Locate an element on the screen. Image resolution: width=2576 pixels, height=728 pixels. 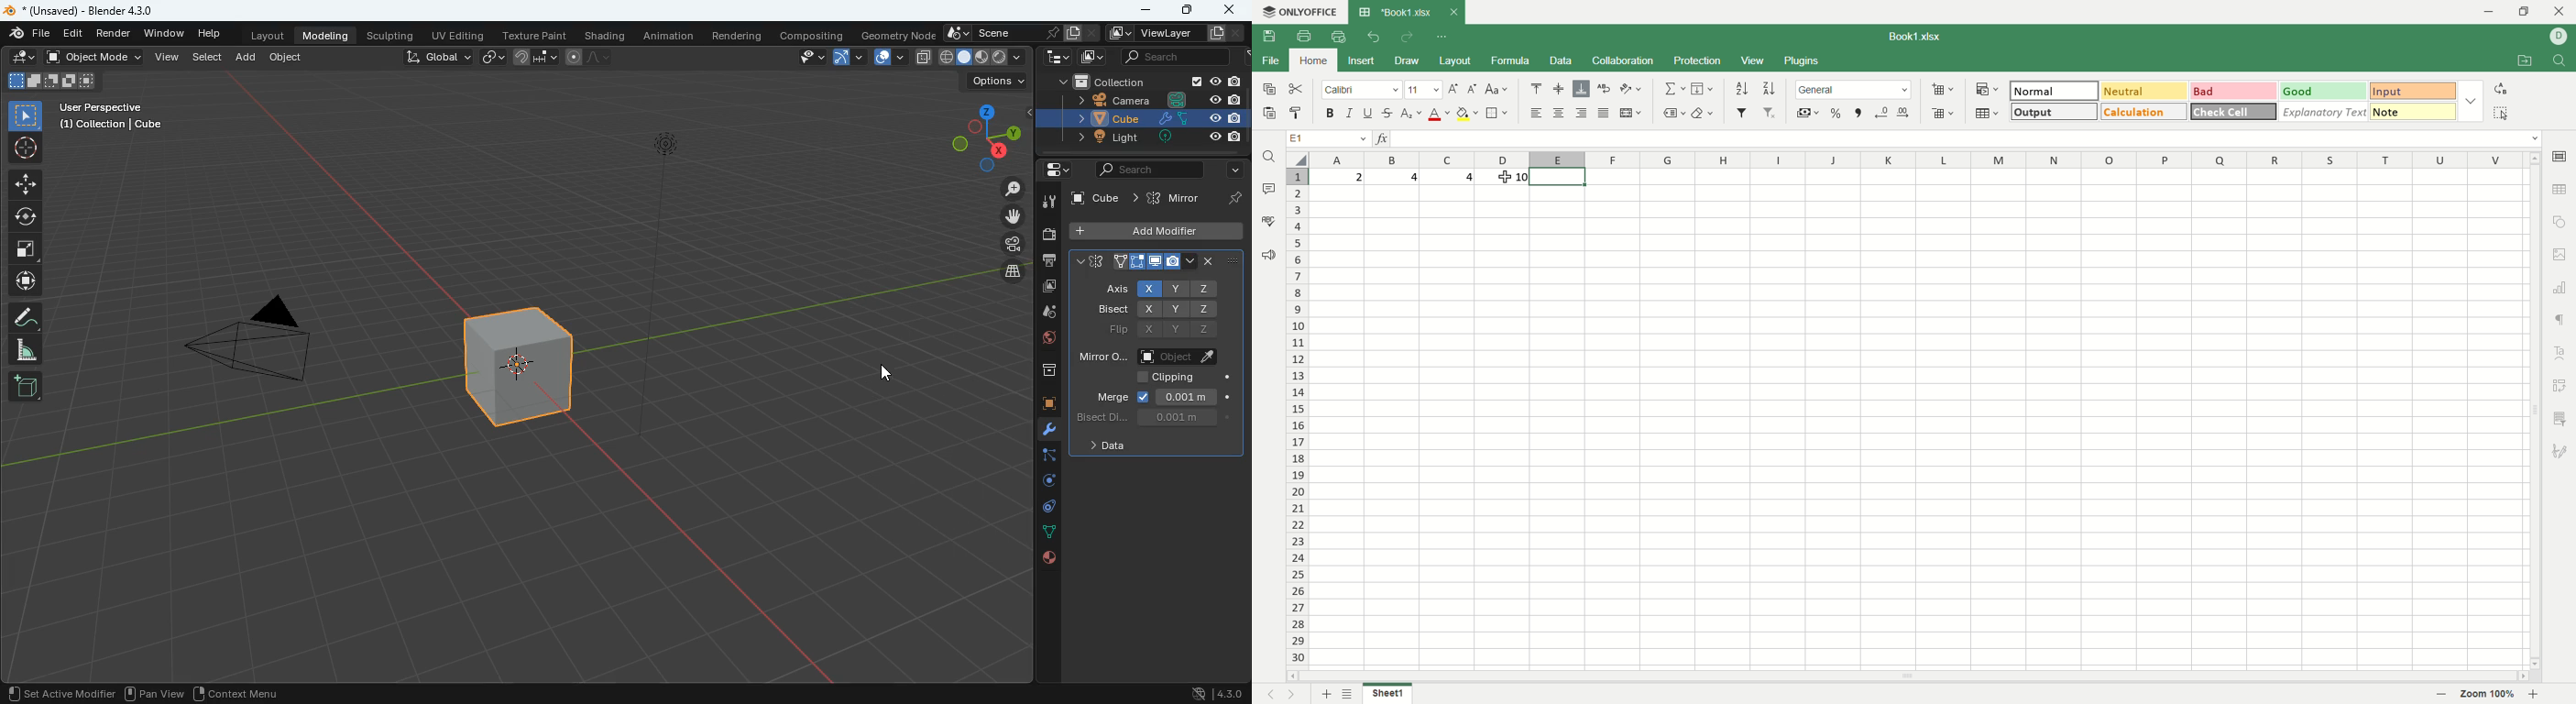
cube is located at coordinates (1094, 117).